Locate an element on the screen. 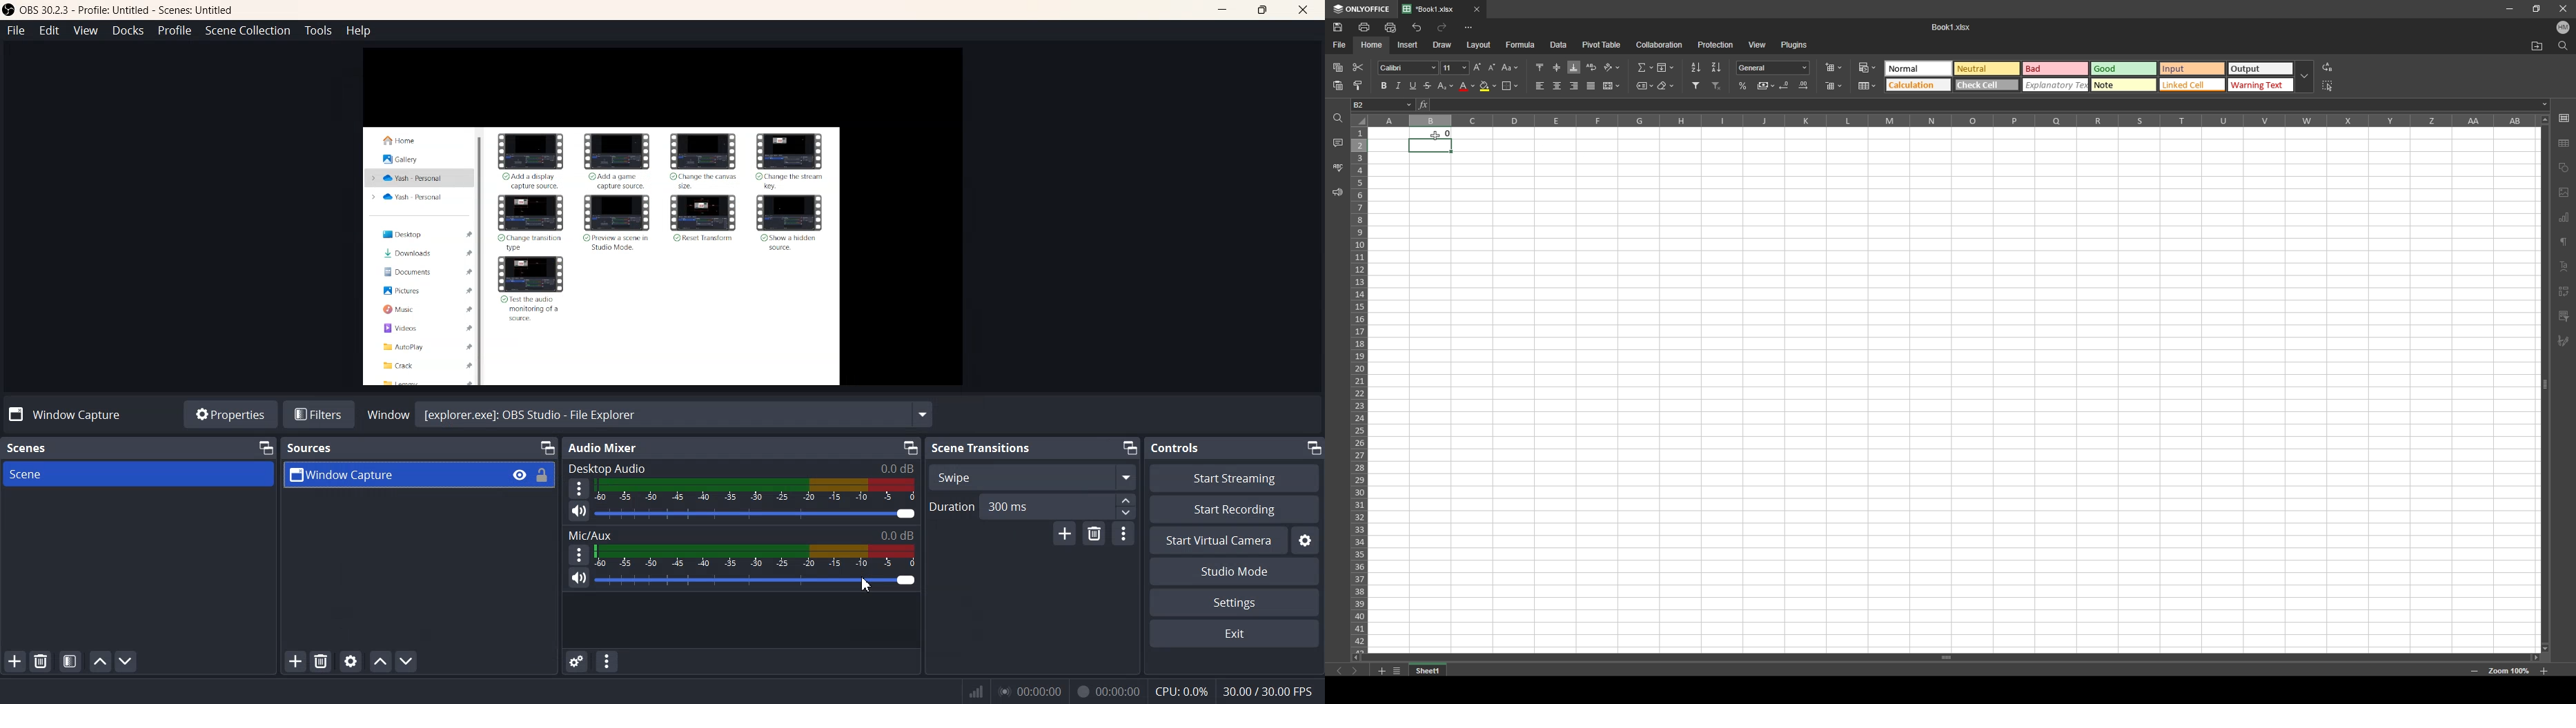 The width and height of the screenshot is (2576, 728). Cursor is located at coordinates (1436, 136).